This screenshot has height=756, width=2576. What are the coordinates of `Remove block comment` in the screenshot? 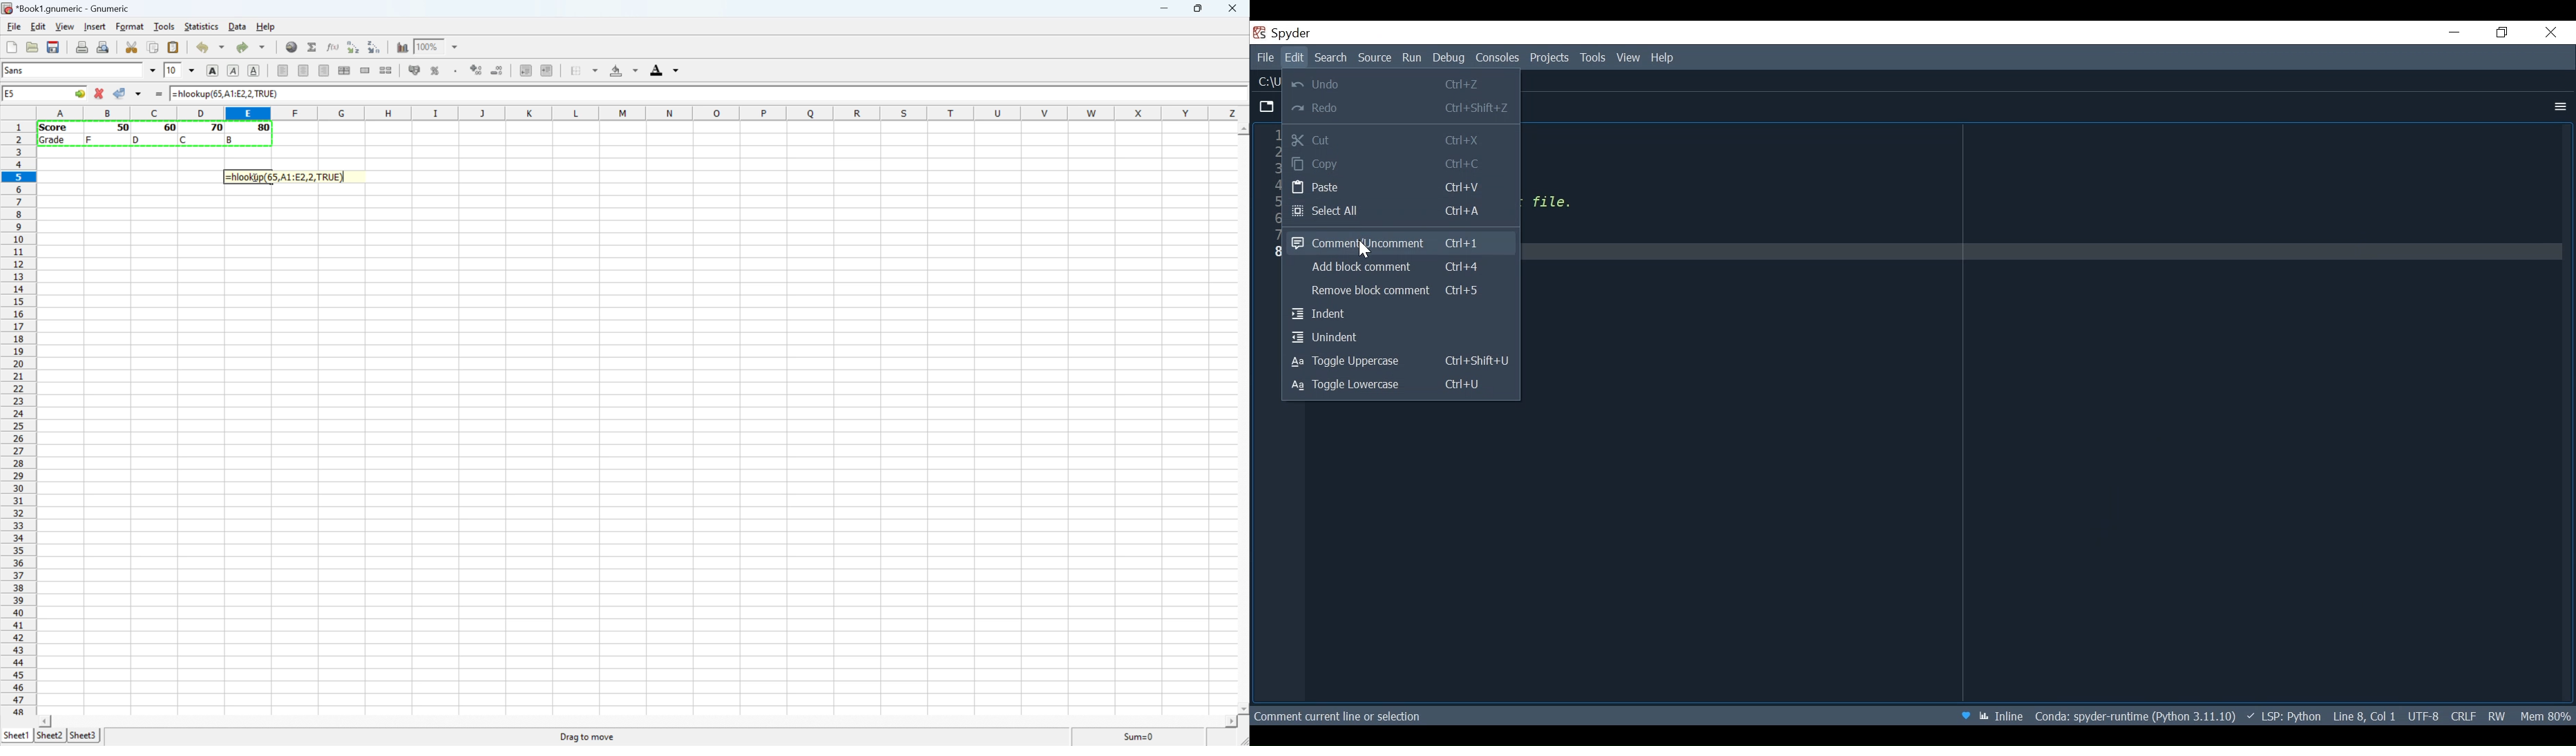 It's located at (1398, 293).